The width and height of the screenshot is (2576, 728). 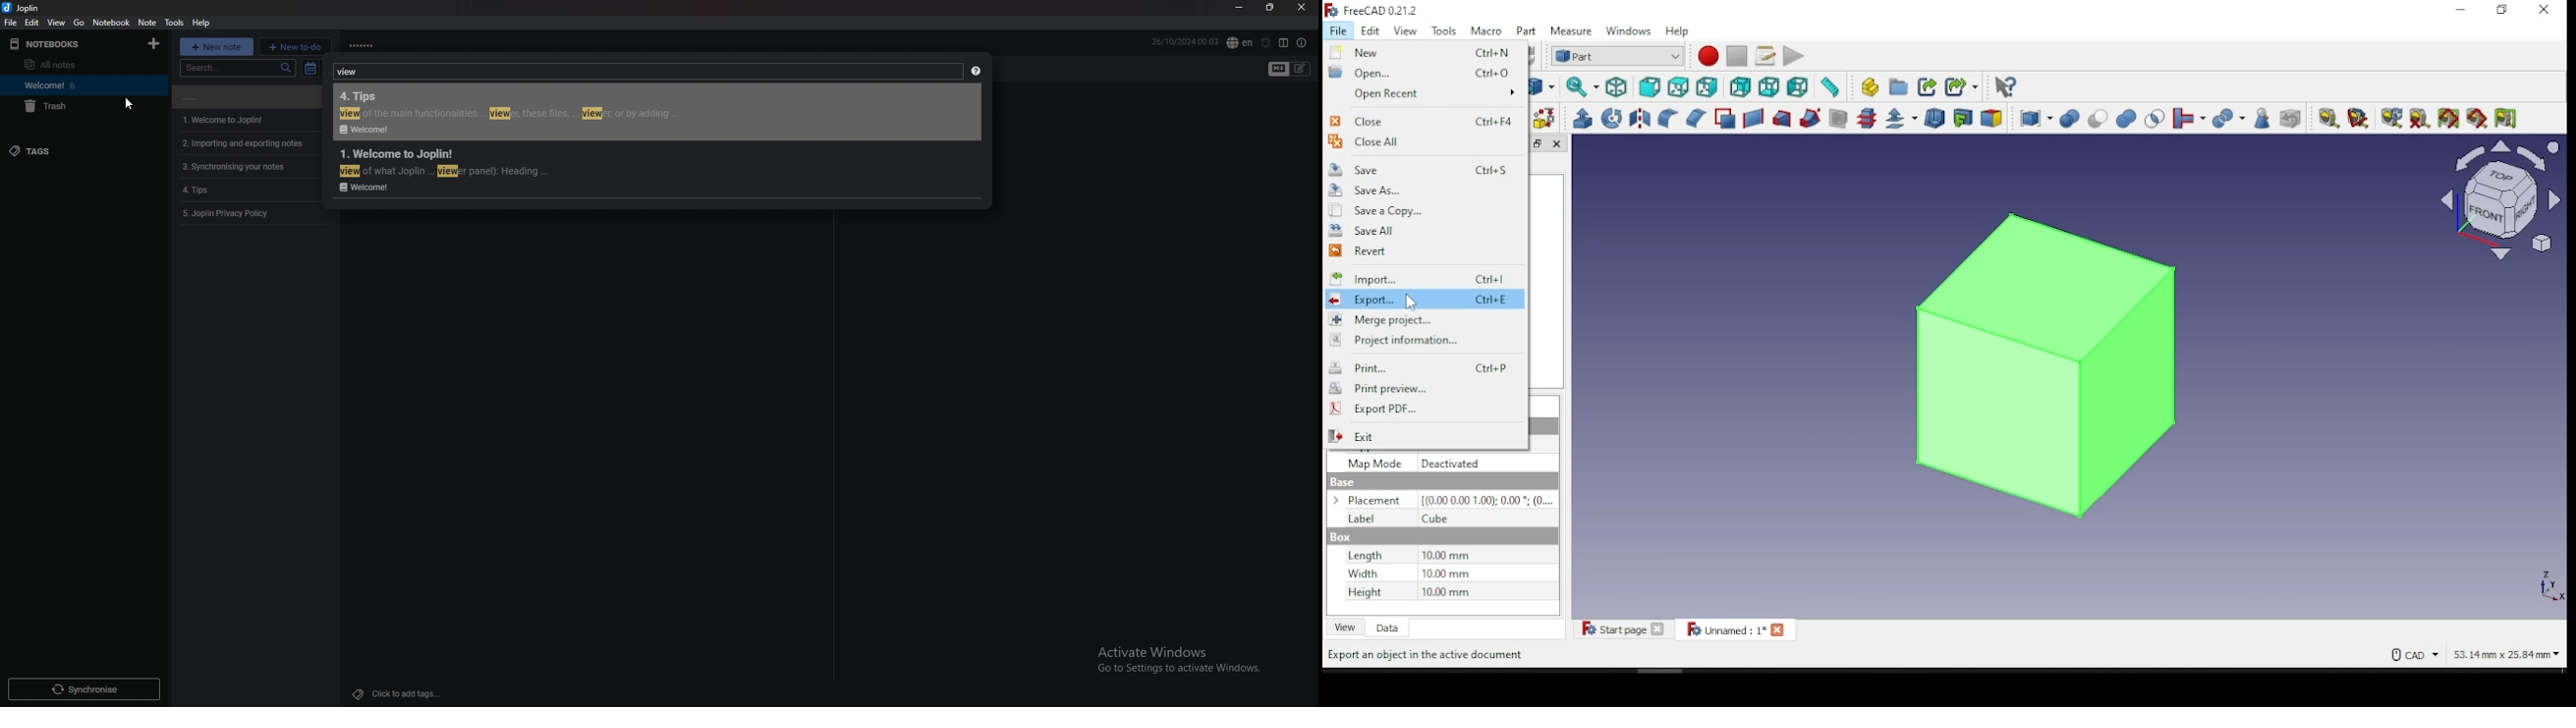 I want to click on Deactivated, so click(x=1454, y=463).